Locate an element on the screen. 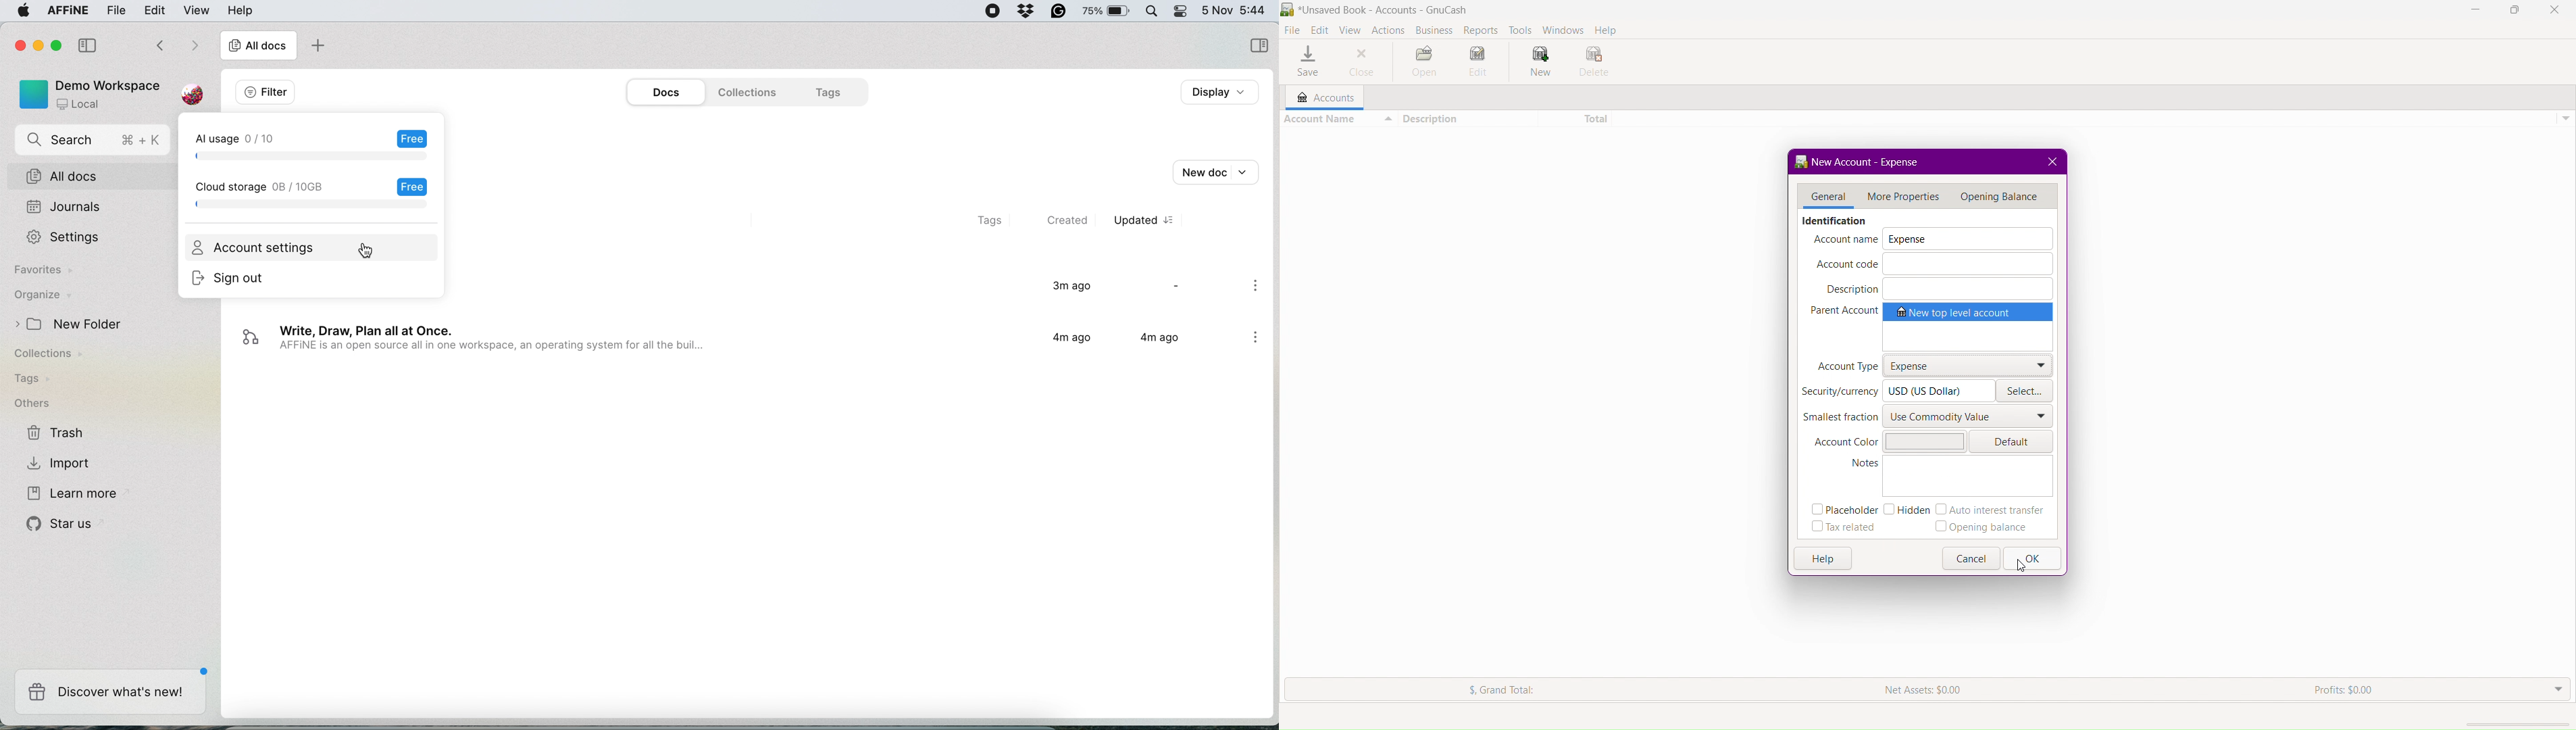 This screenshot has height=756, width=2576. switch between documents is located at coordinates (174, 46).